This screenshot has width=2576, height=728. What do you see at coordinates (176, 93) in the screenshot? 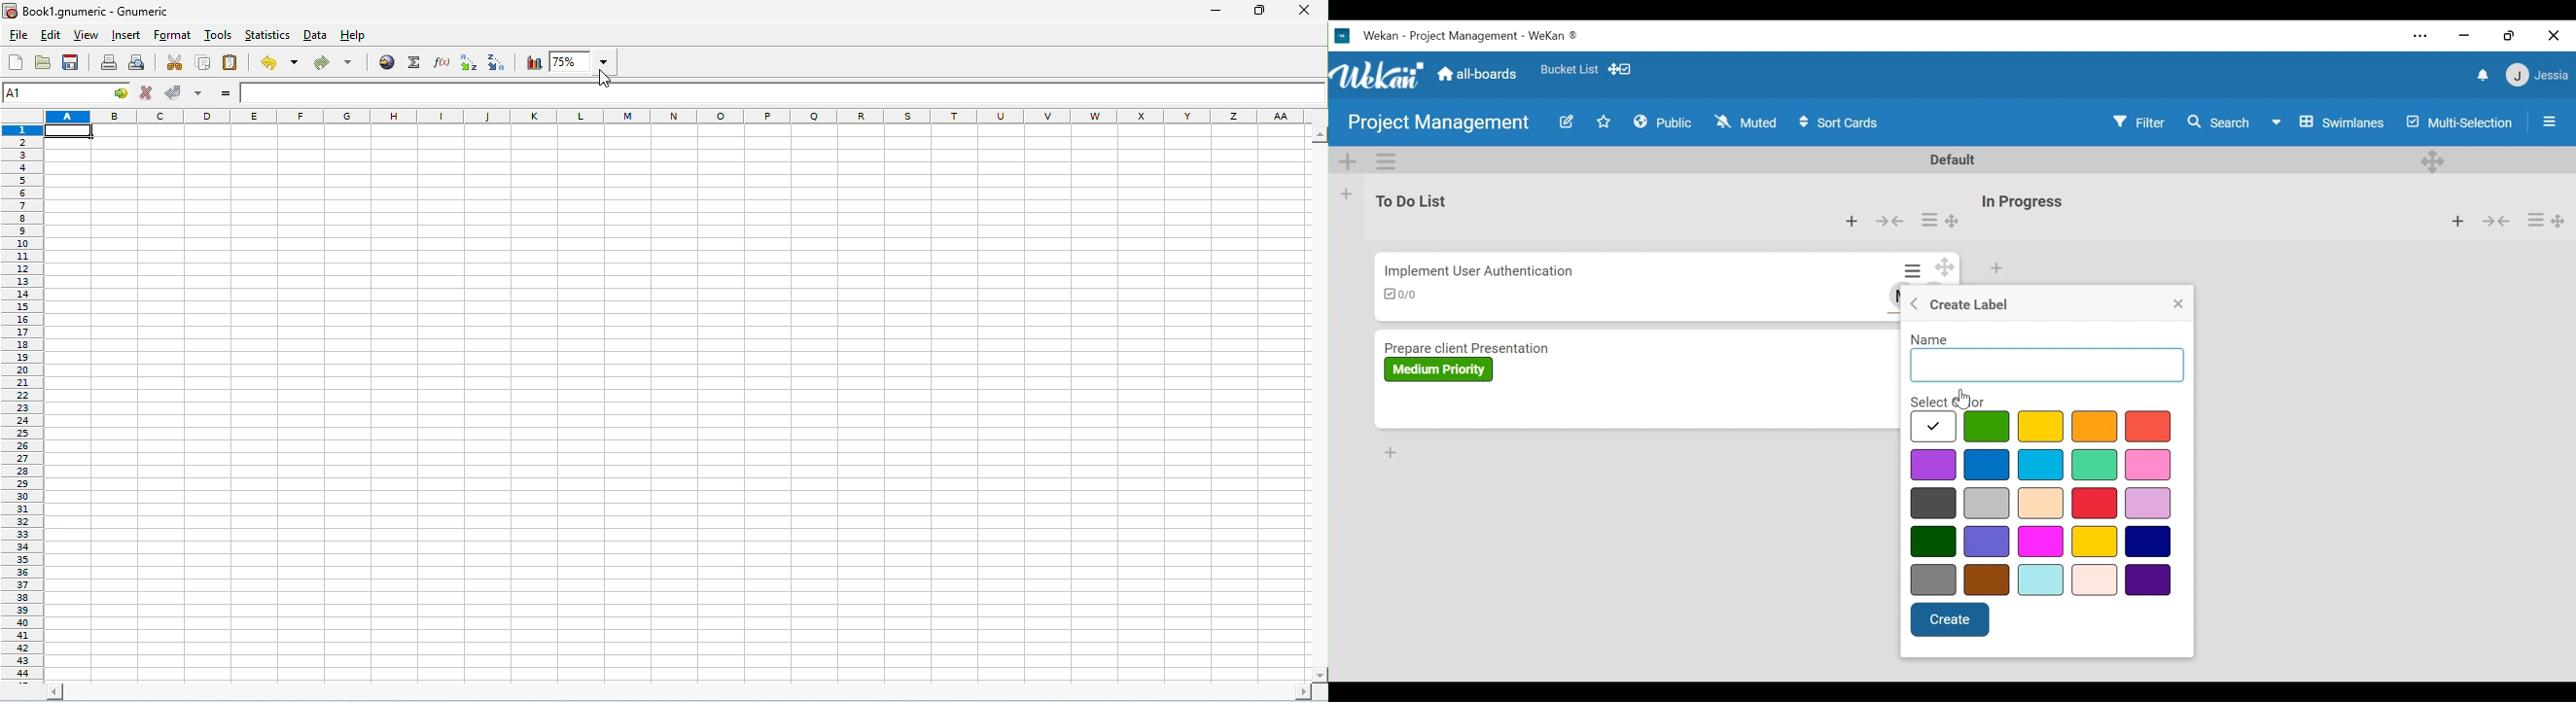
I see `accept` at bounding box center [176, 93].